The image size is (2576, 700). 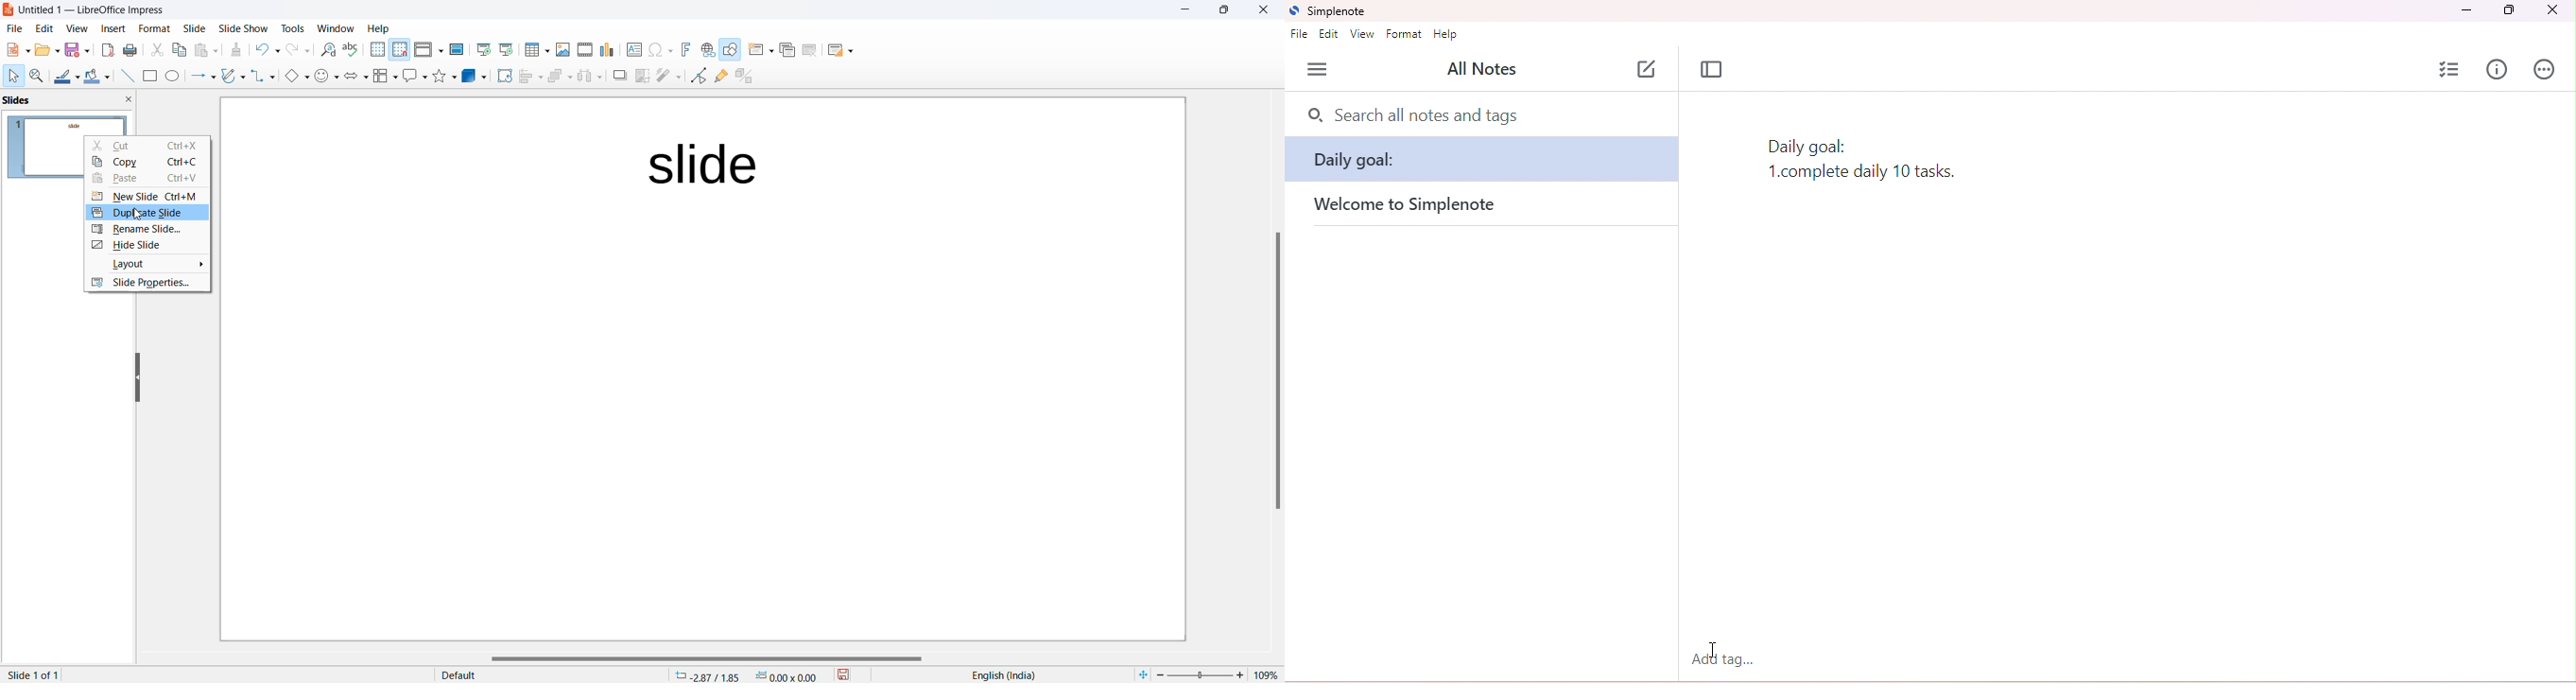 What do you see at coordinates (155, 48) in the screenshot?
I see `Cut` at bounding box center [155, 48].